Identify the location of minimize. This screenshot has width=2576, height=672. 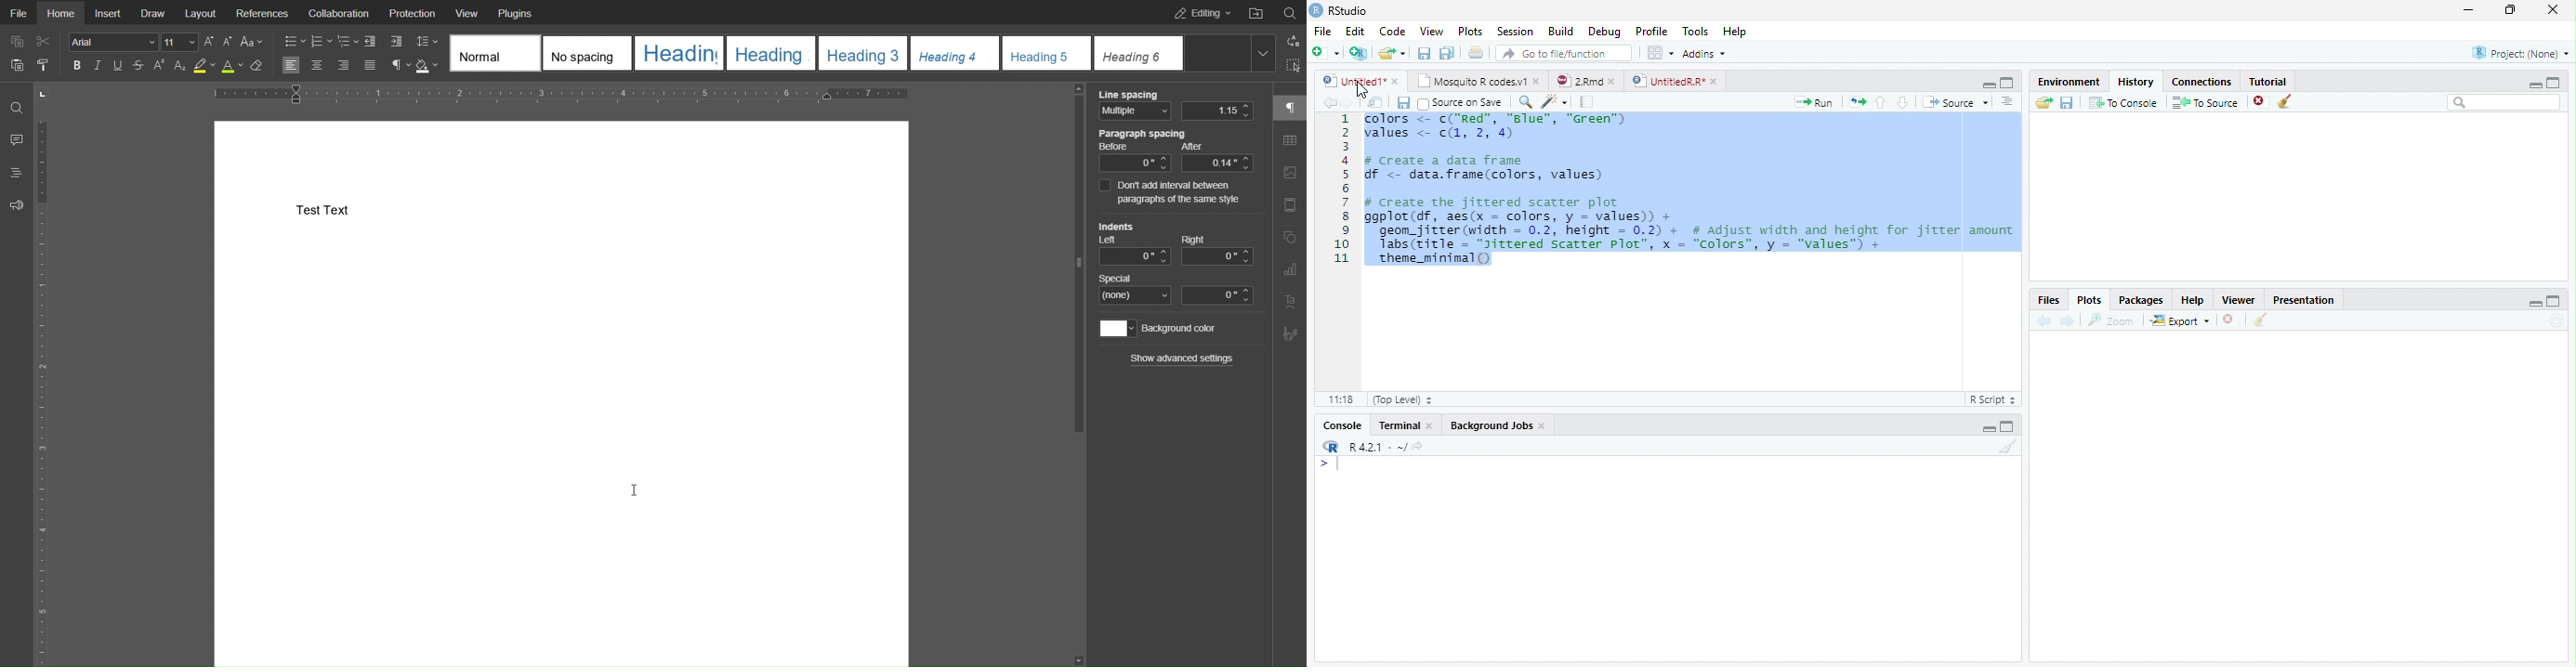
(2469, 9).